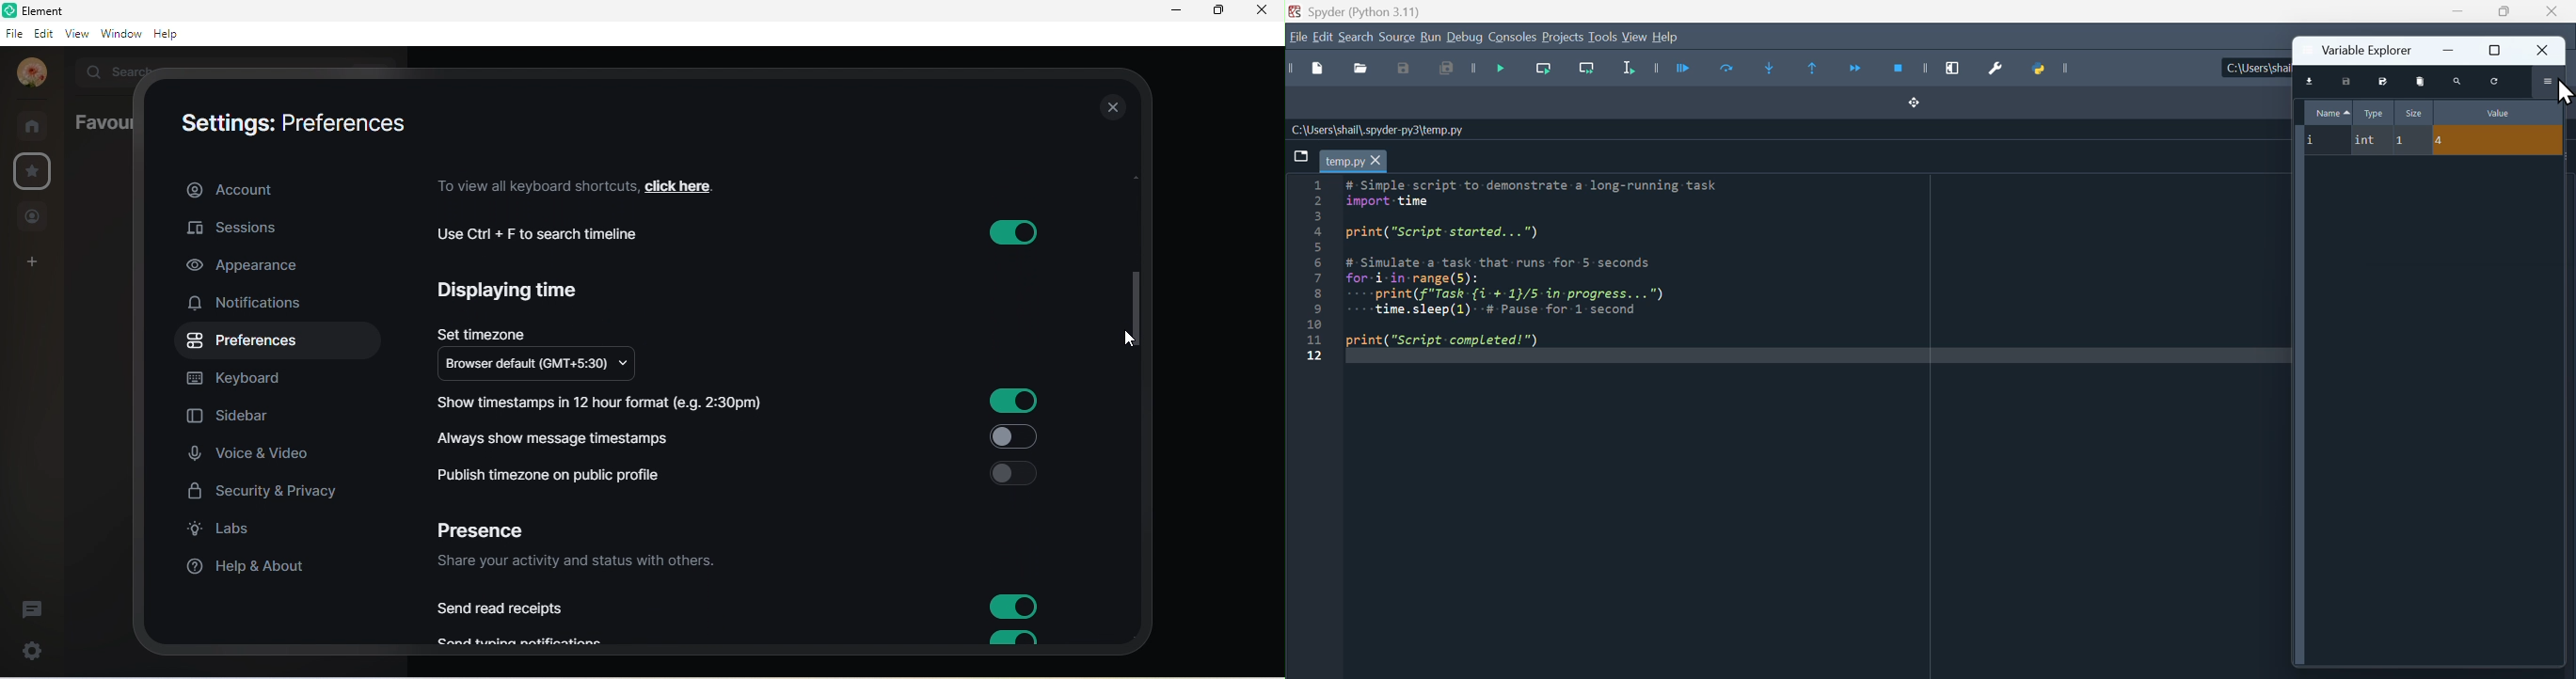 The height and width of the screenshot is (700, 2576). Describe the element at coordinates (598, 405) in the screenshot. I see `‘Show timestamps in 12 hour format (e.g. 2:30pm)` at that location.